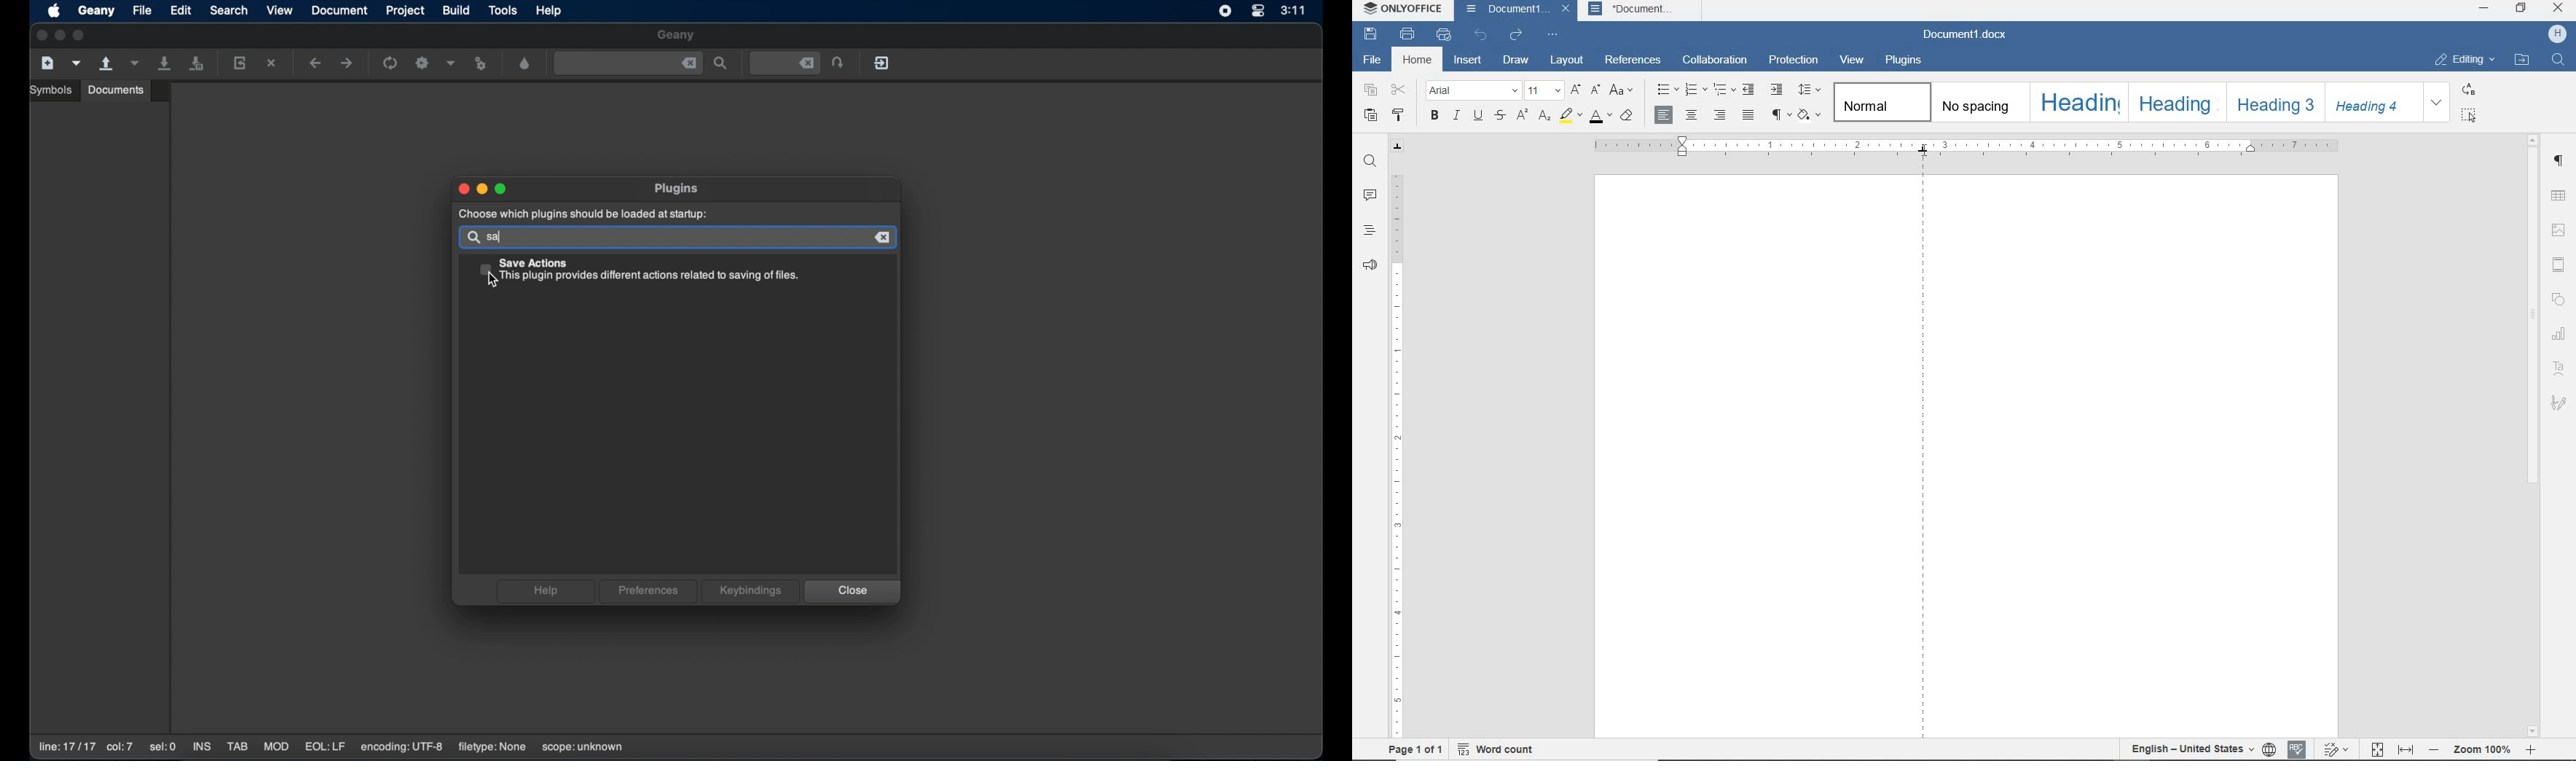  What do you see at coordinates (1564, 60) in the screenshot?
I see `LAYOUT` at bounding box center [1564, 60].